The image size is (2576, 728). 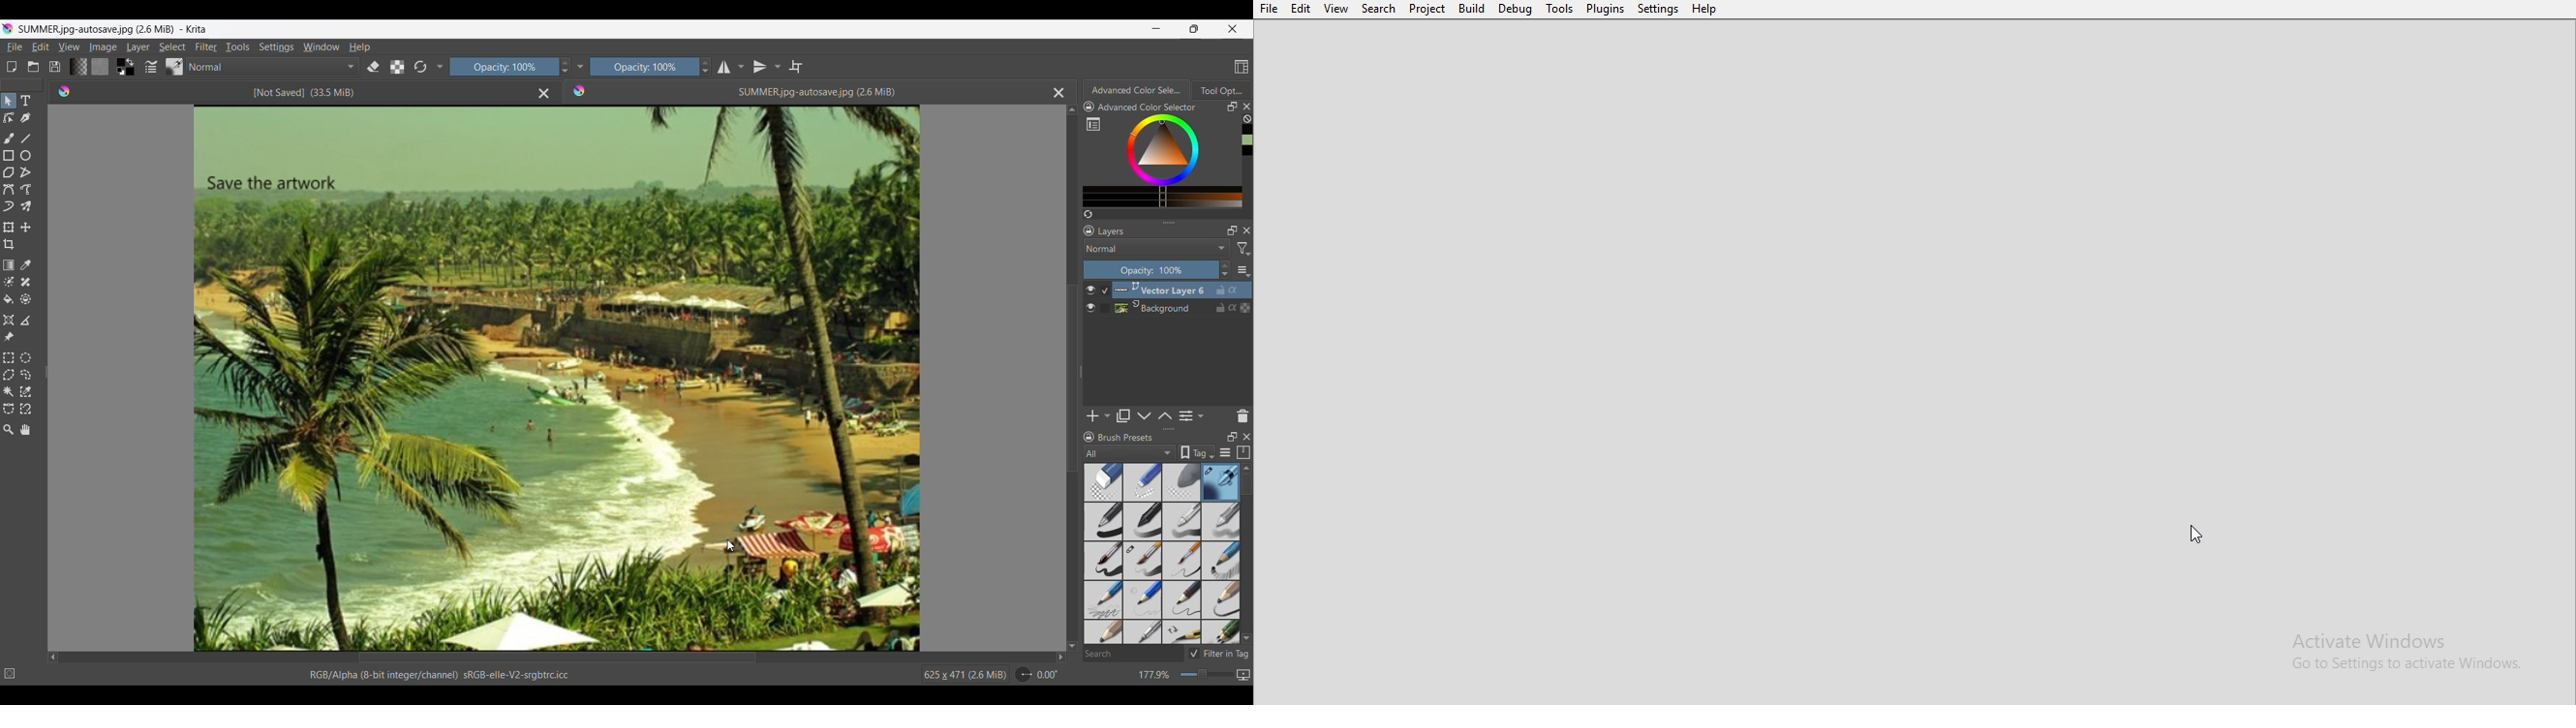 What do you see at coordinates (1219, 653) in the screenshot?
I see `Toggle to filter in tag` at bounding box center [1219, 653].